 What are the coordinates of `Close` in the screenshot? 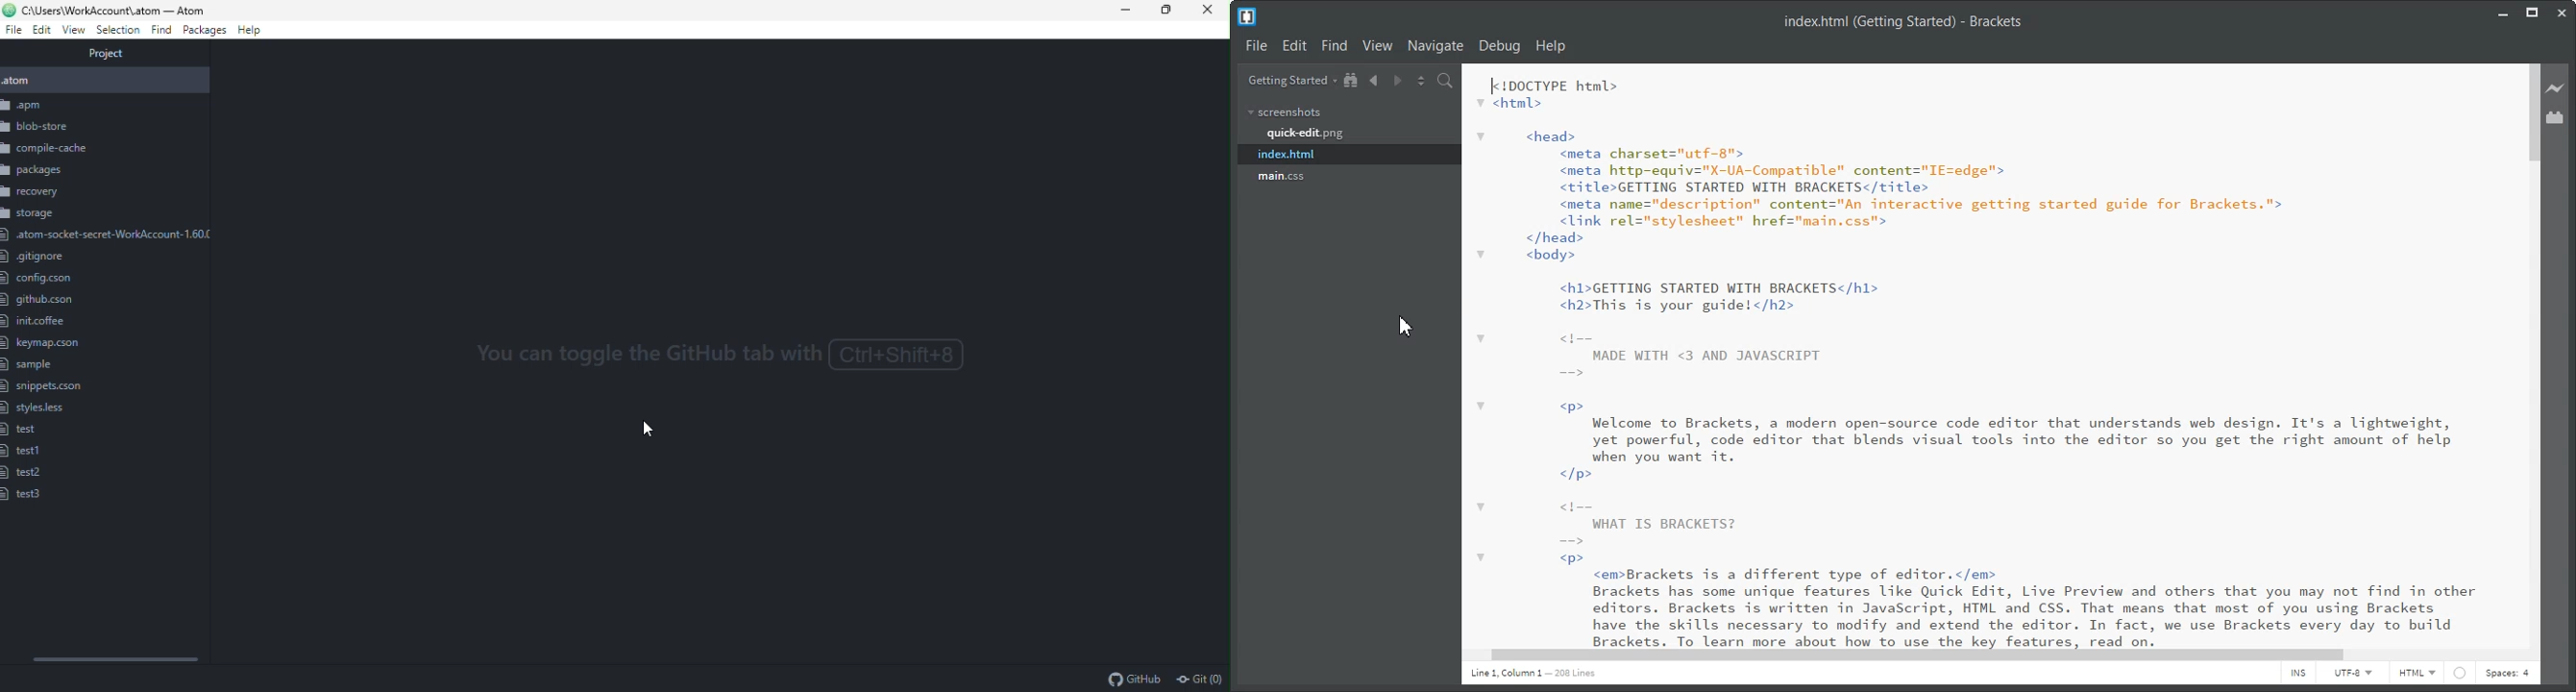 It's located at (1210, 9).